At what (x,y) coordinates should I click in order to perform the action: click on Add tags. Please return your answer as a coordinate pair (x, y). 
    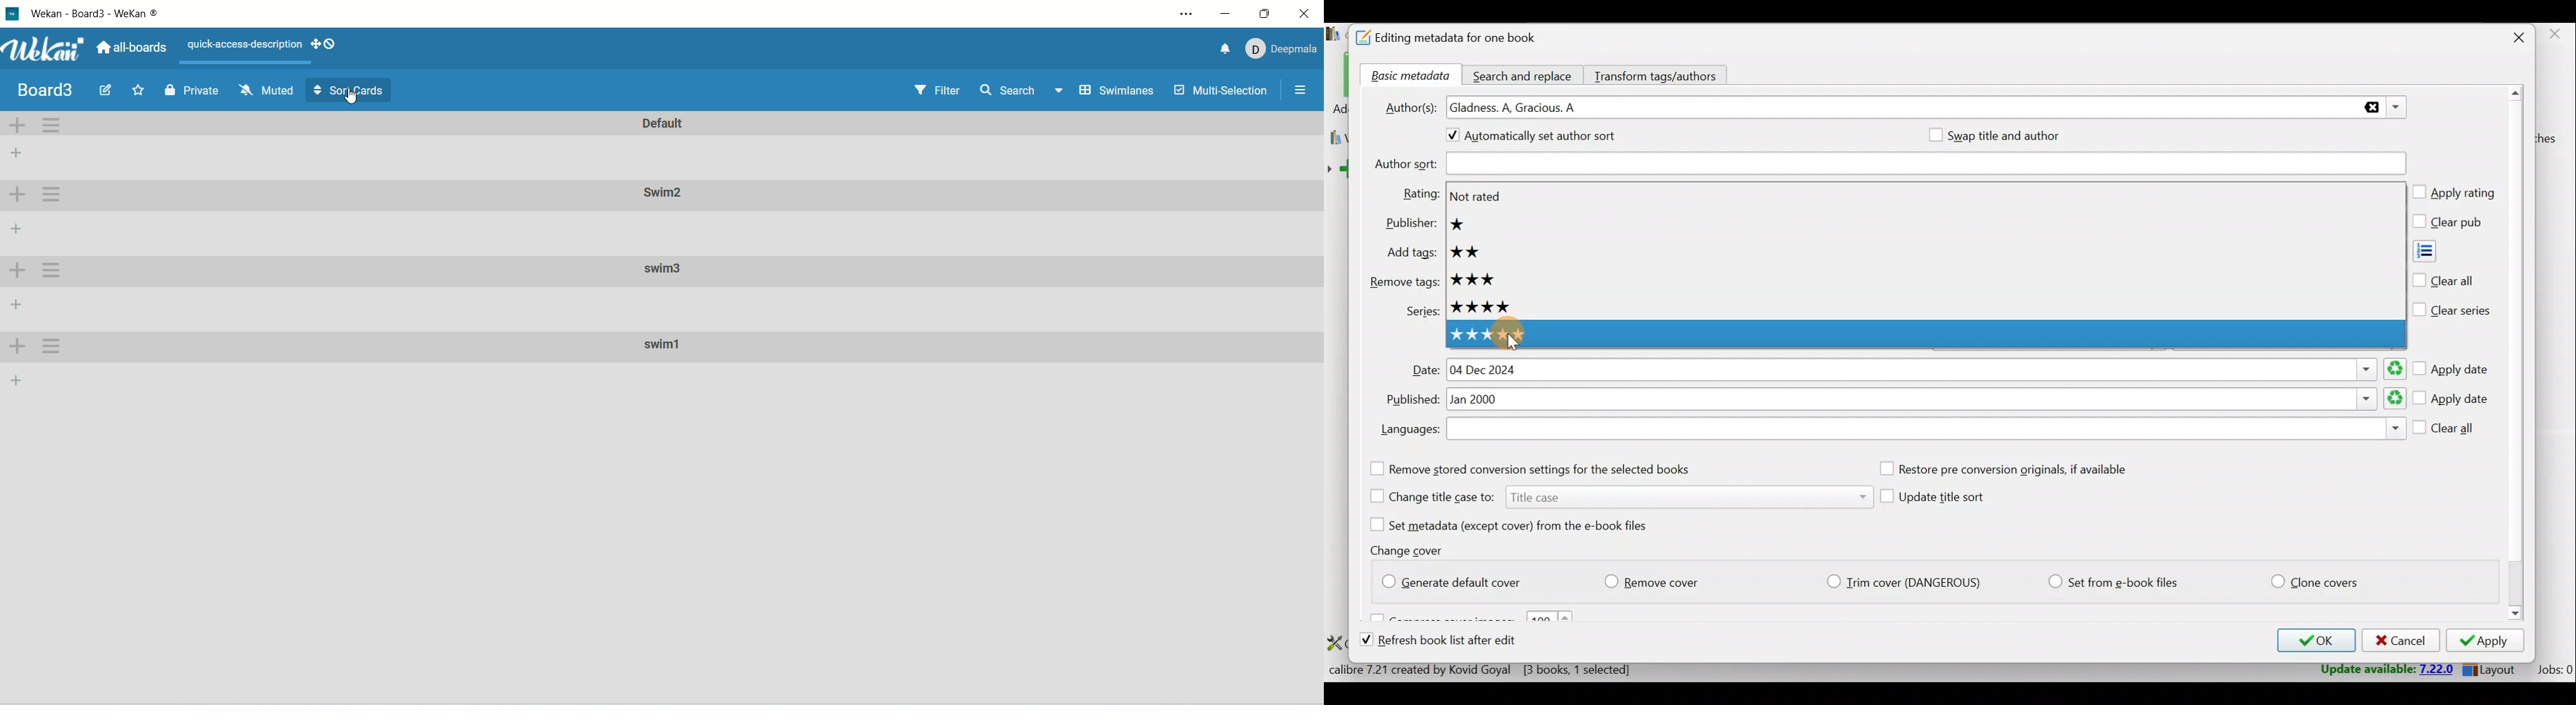
    Looking at the image, I should click on (2437, 251).